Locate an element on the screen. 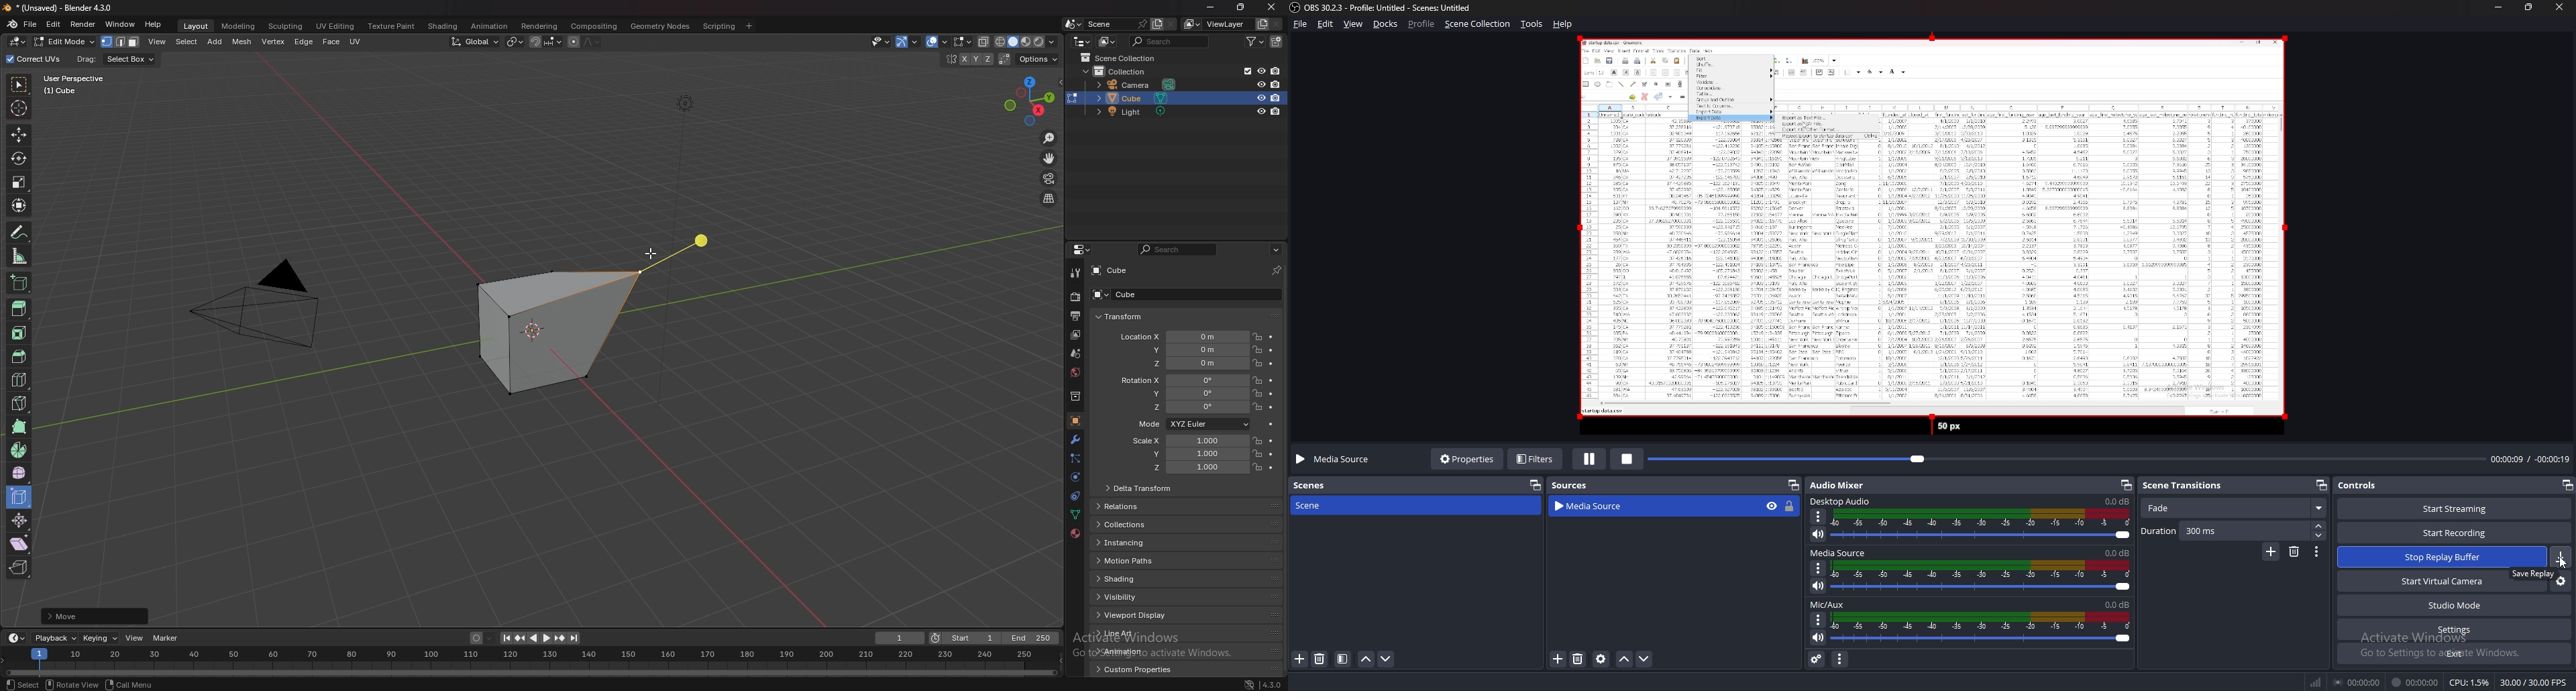  file is located at coordinates (1301, 23).